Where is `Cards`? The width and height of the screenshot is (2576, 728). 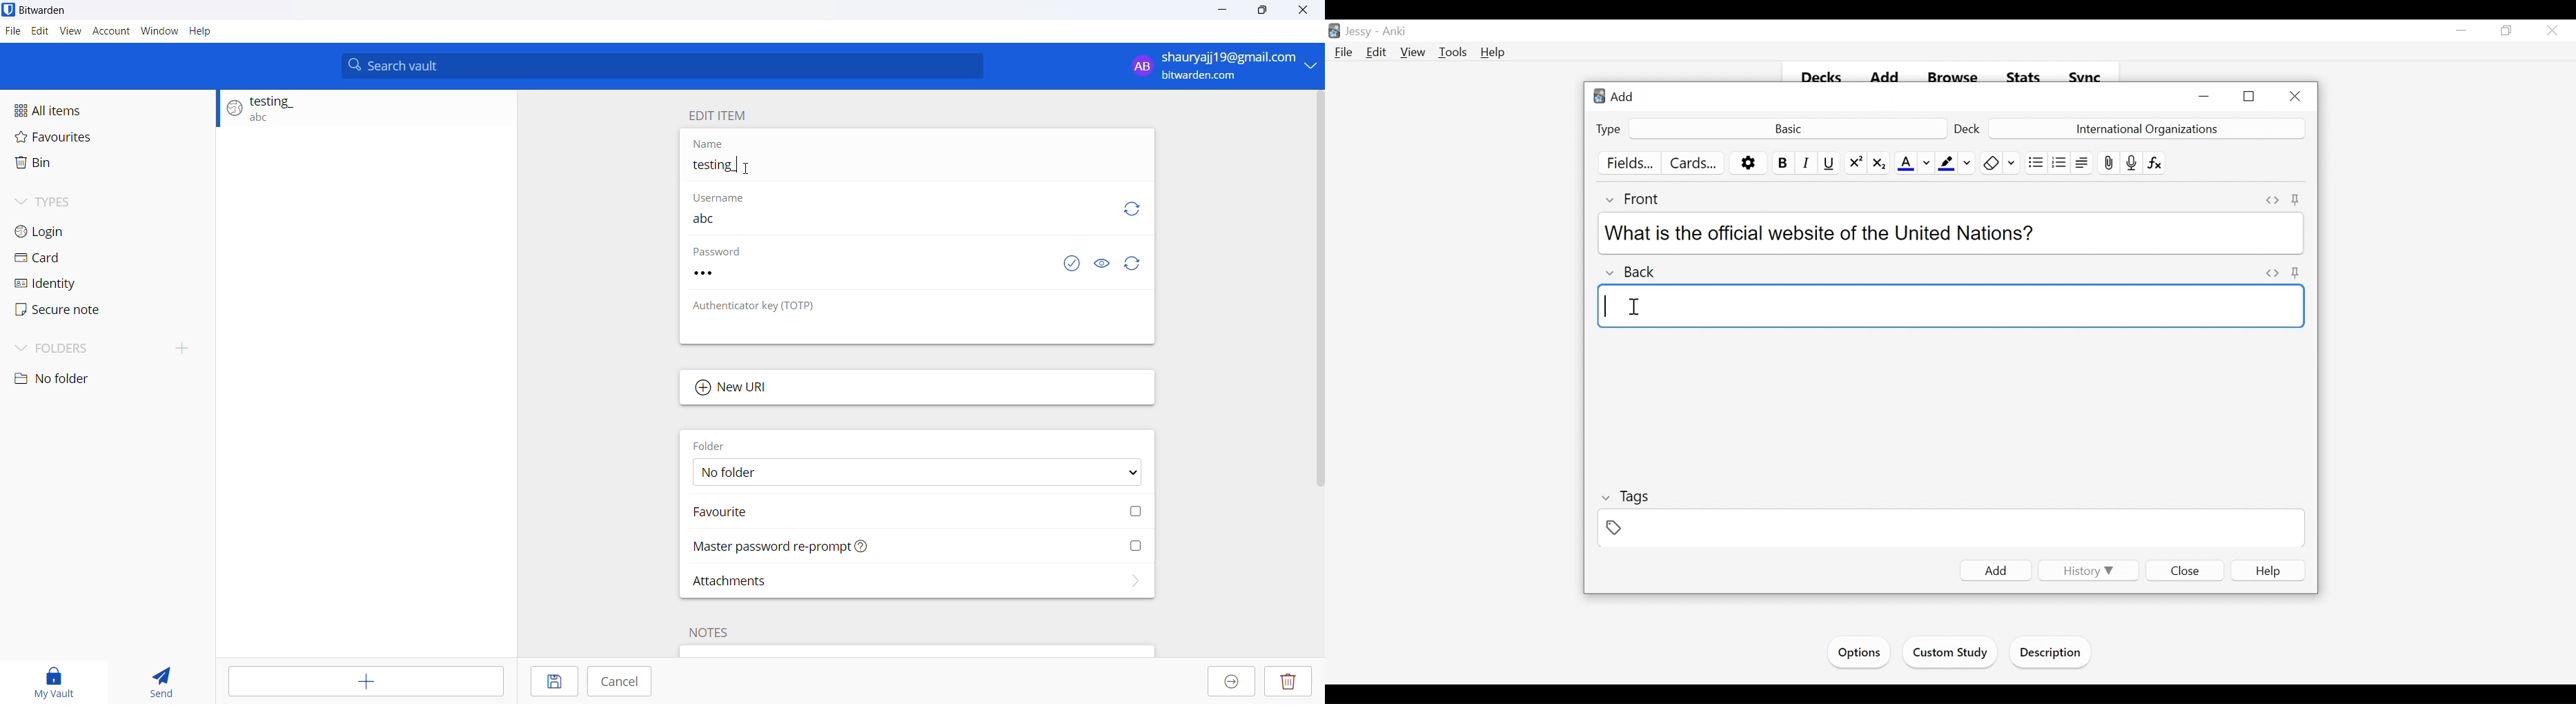 Cards is located at coordinates (1691, 162).